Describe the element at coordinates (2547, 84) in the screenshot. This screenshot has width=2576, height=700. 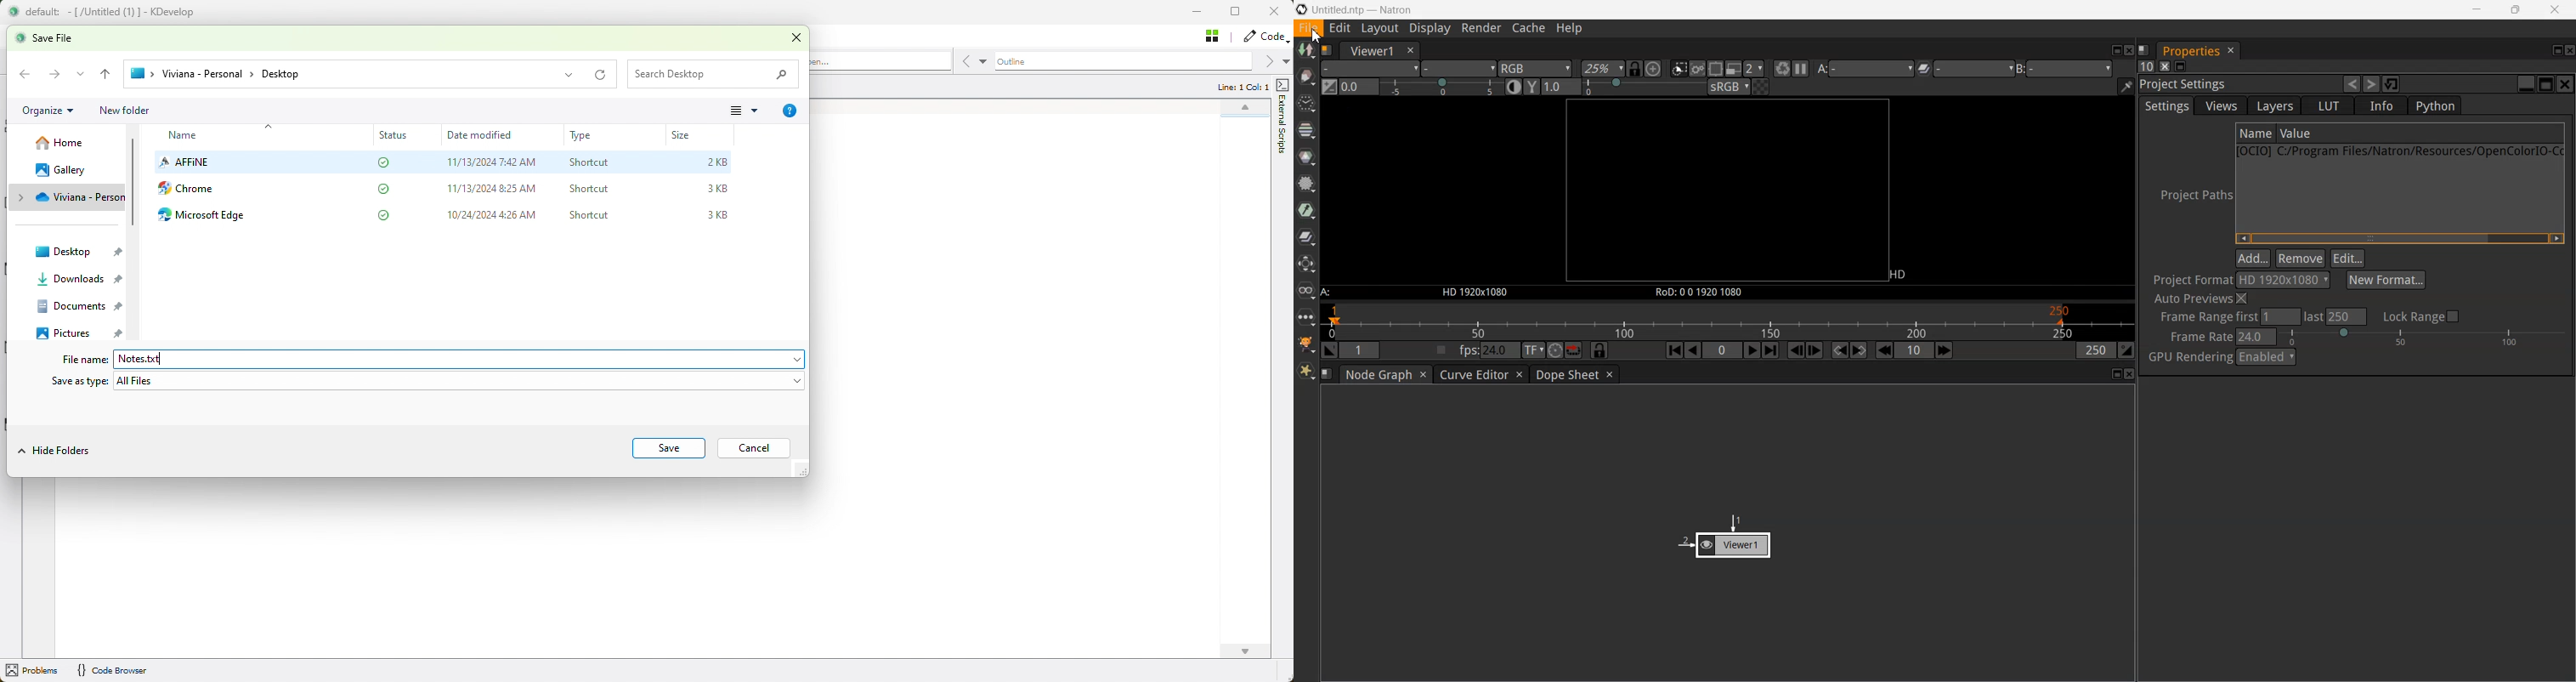
I see `Maximize` at that location.